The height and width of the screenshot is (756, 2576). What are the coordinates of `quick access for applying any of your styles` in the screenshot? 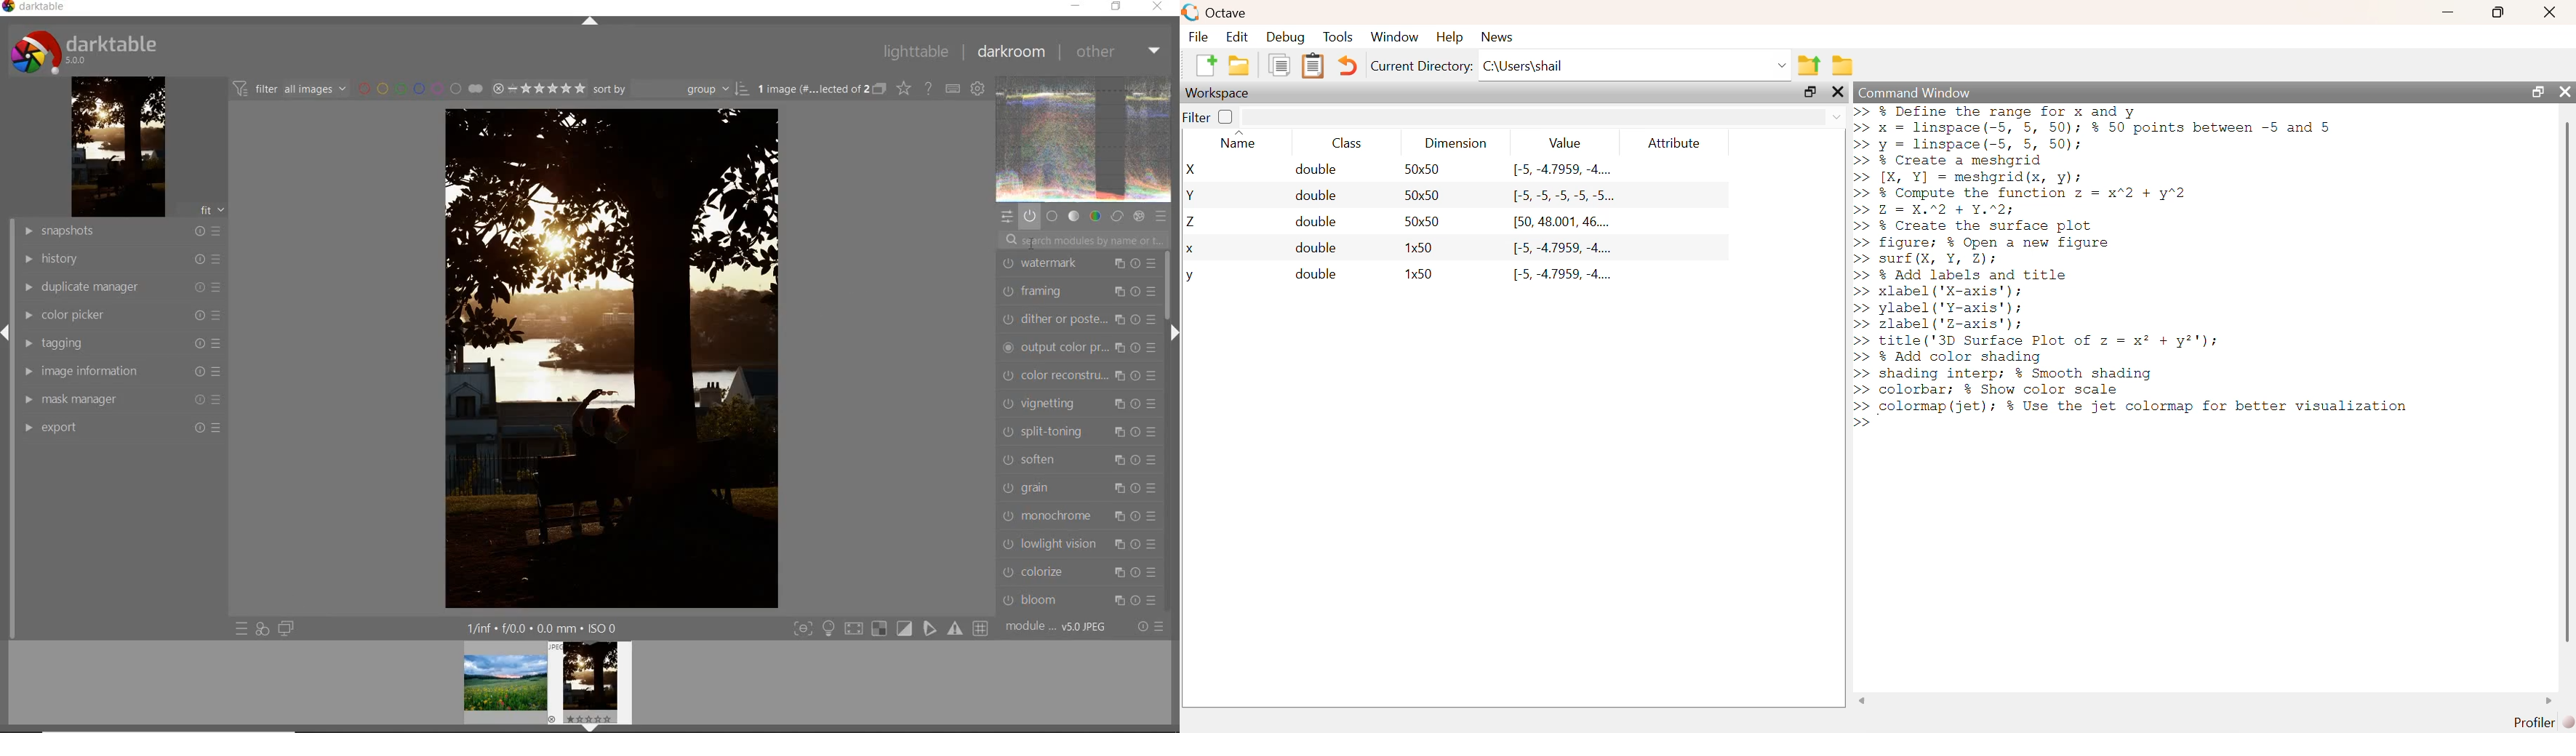 It's located at (262, 628).